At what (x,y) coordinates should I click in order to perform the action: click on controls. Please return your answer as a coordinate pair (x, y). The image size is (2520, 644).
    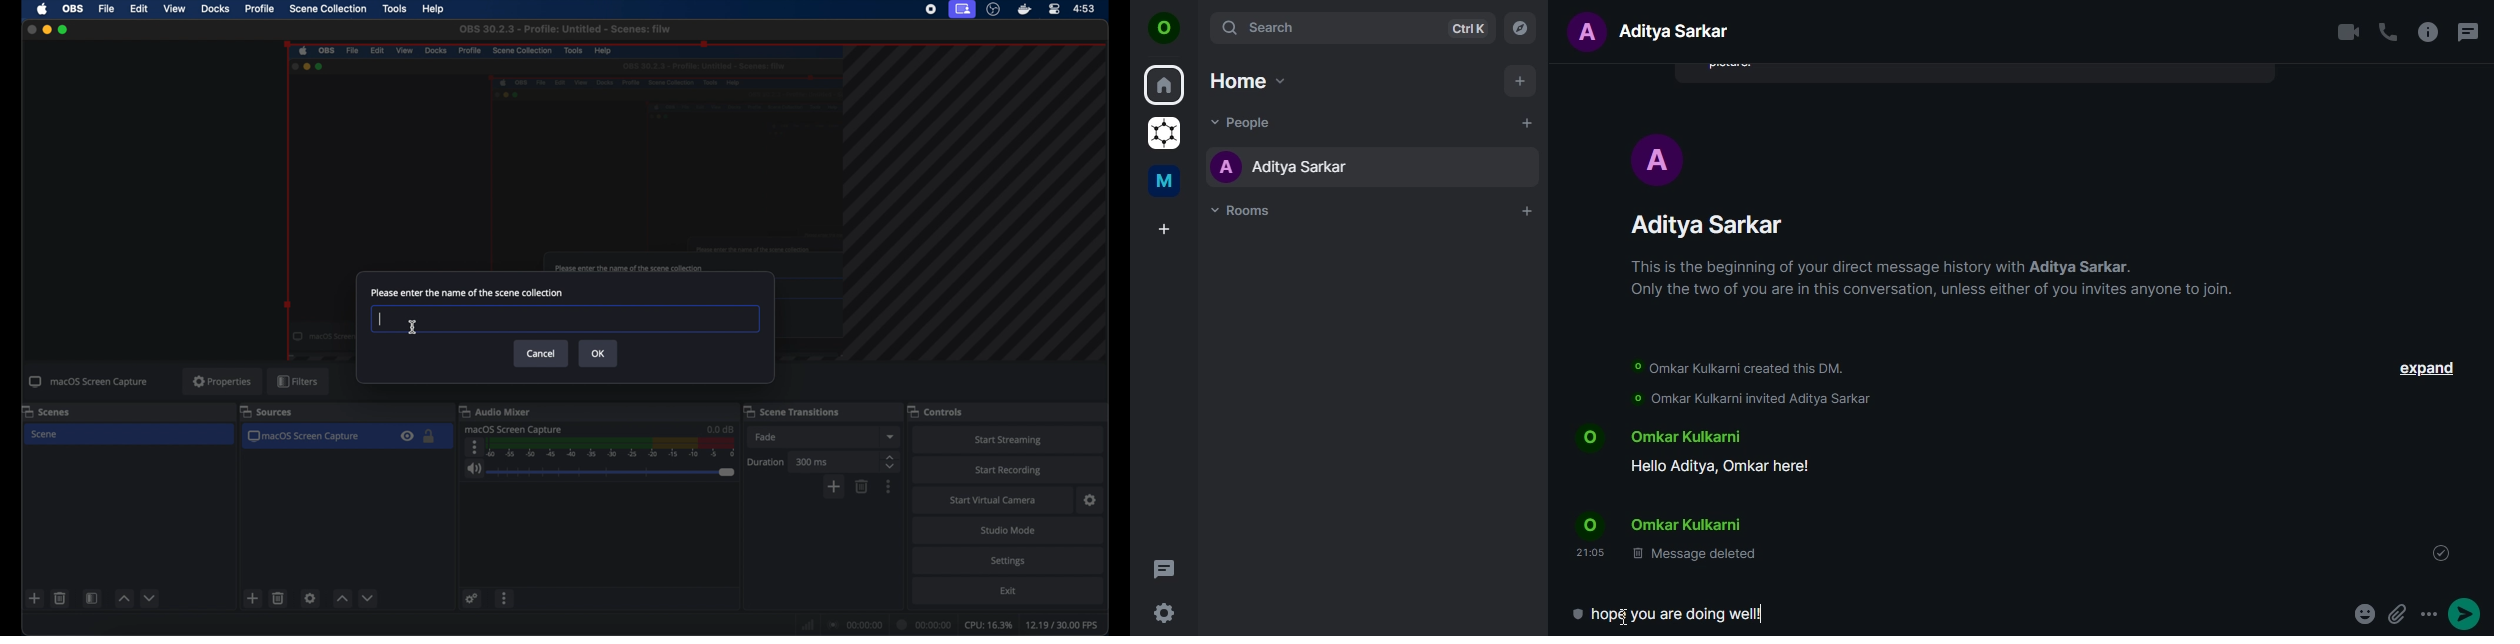
    Looking at the image, I should click on (938, 411).